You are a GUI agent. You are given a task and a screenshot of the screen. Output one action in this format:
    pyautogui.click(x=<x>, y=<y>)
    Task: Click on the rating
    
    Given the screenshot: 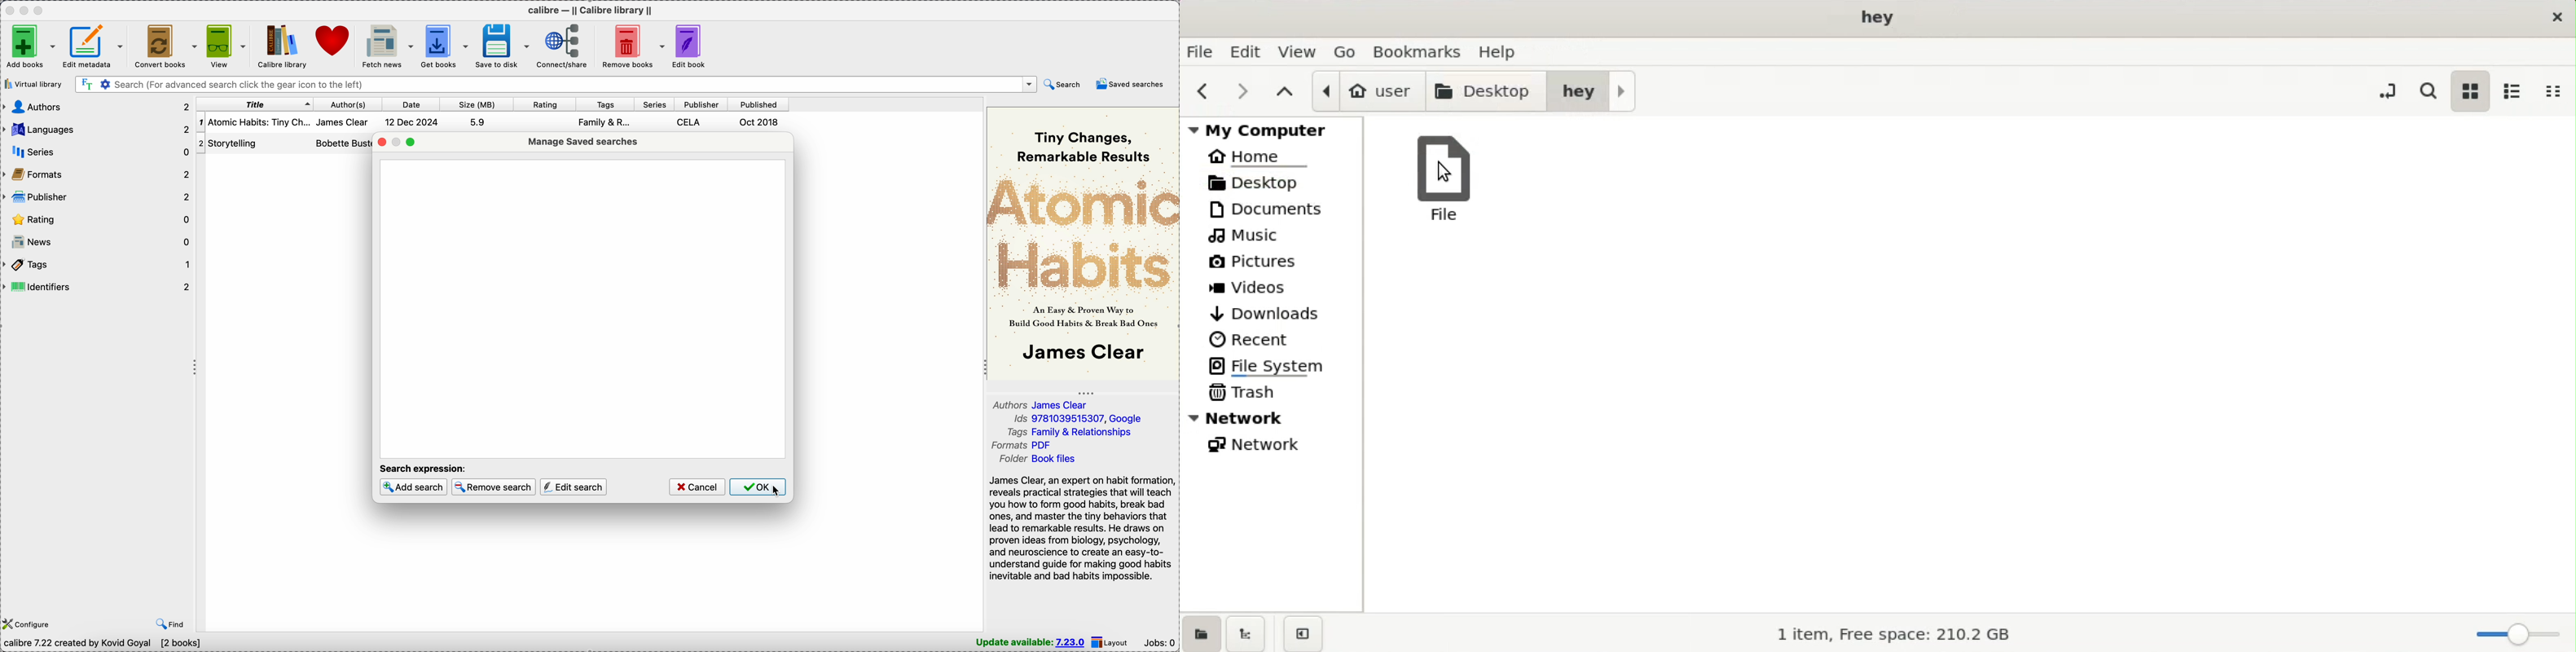 What is the action you would take?
    pyautogui.click(x=541, y=104)
    